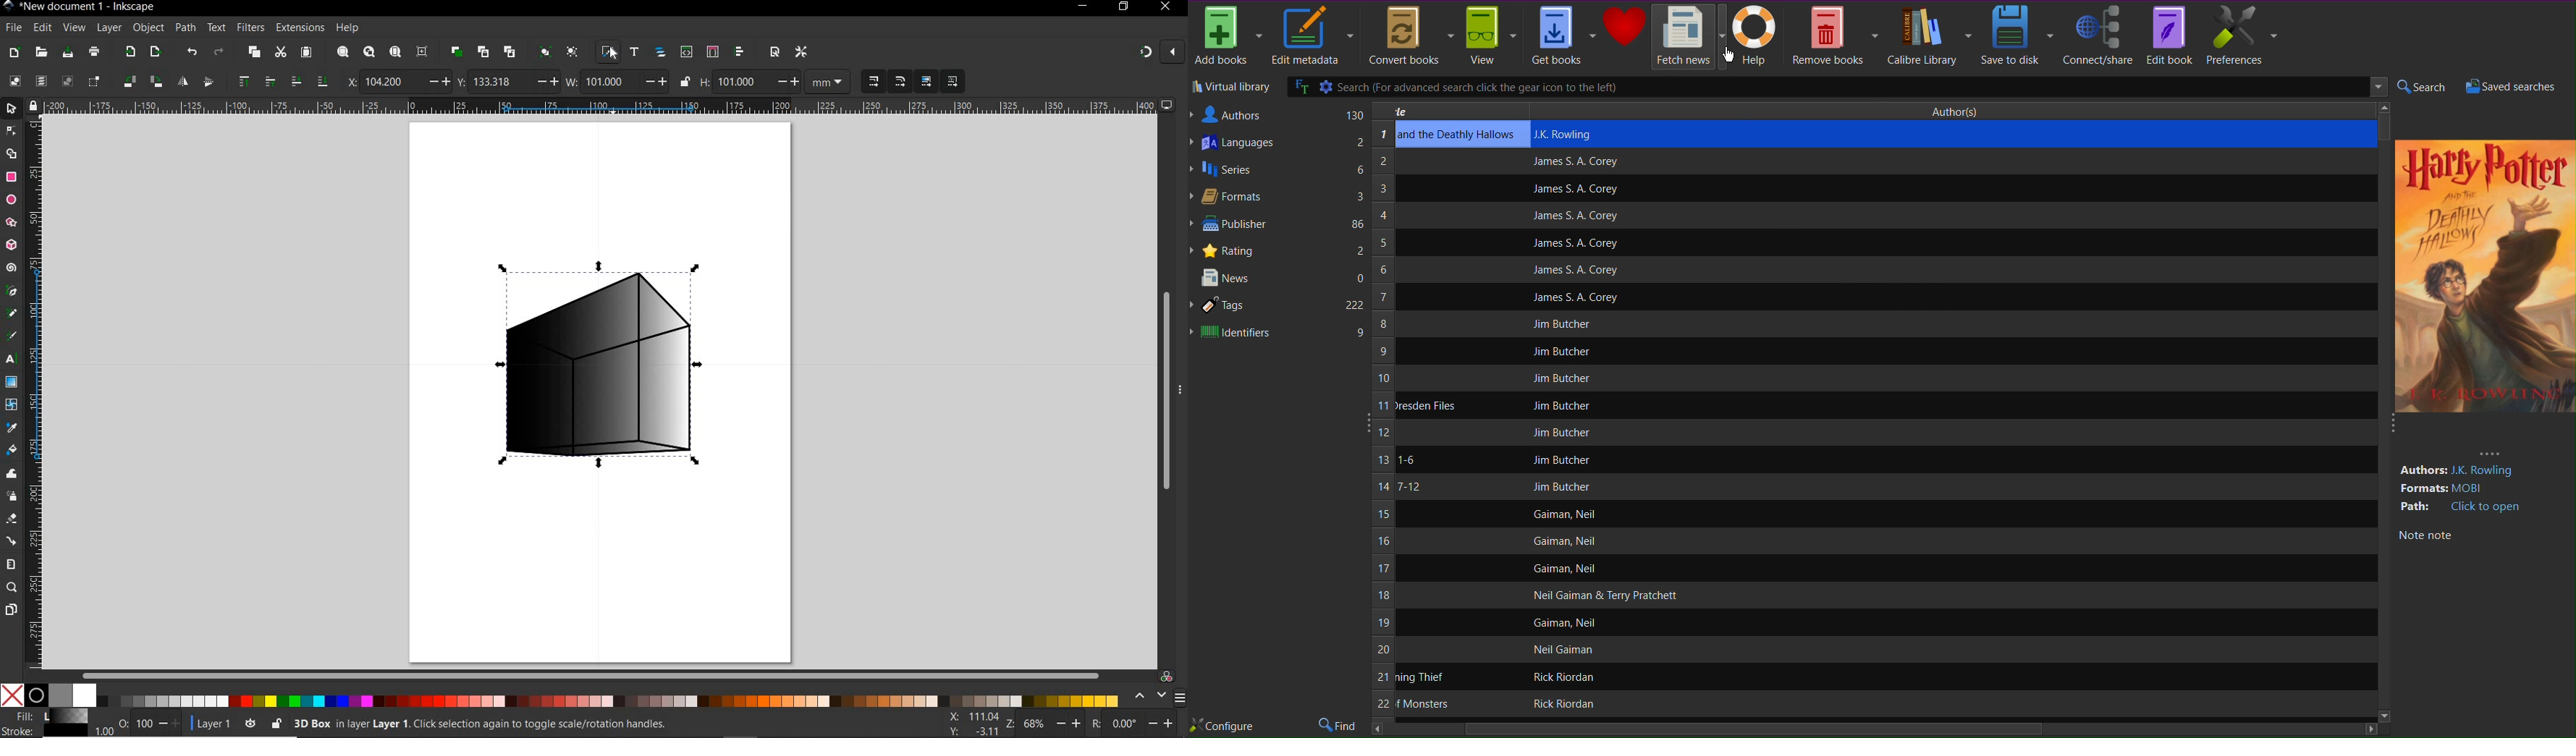 The height and width of the screenshot is (756, 2576). I want to click on COLOR MODE, so click(559, 696).